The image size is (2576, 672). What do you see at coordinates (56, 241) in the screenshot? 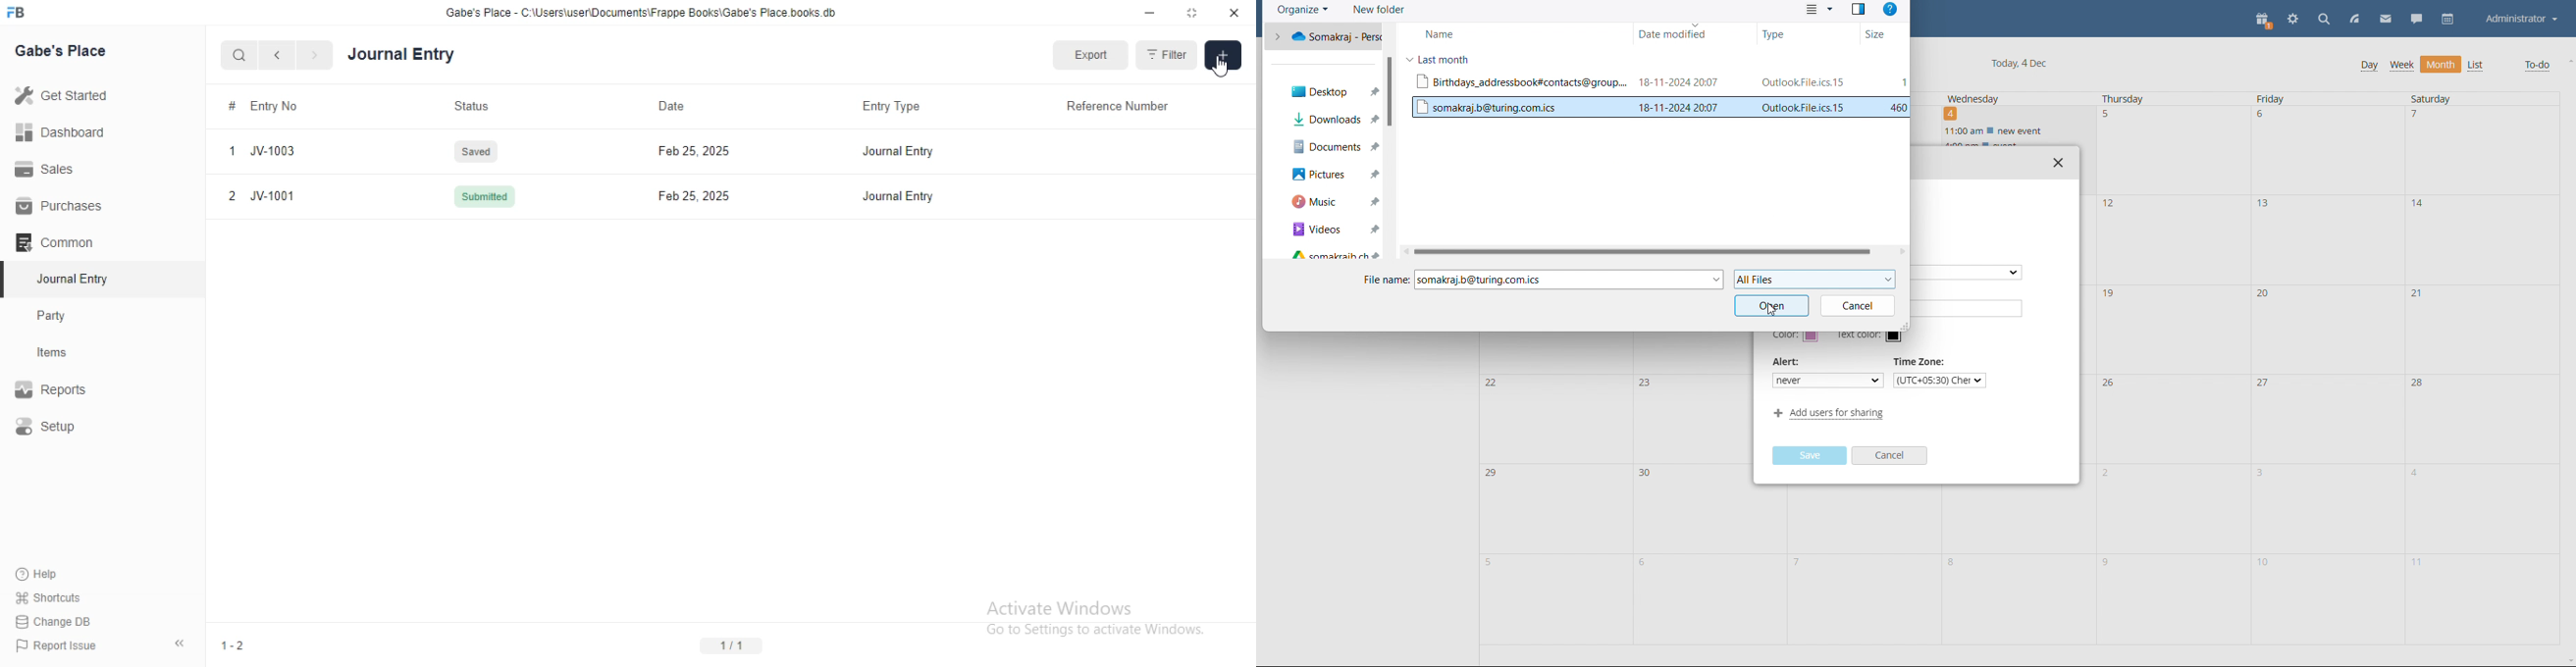
I see `‘Common` at bounding box center [56, 241].